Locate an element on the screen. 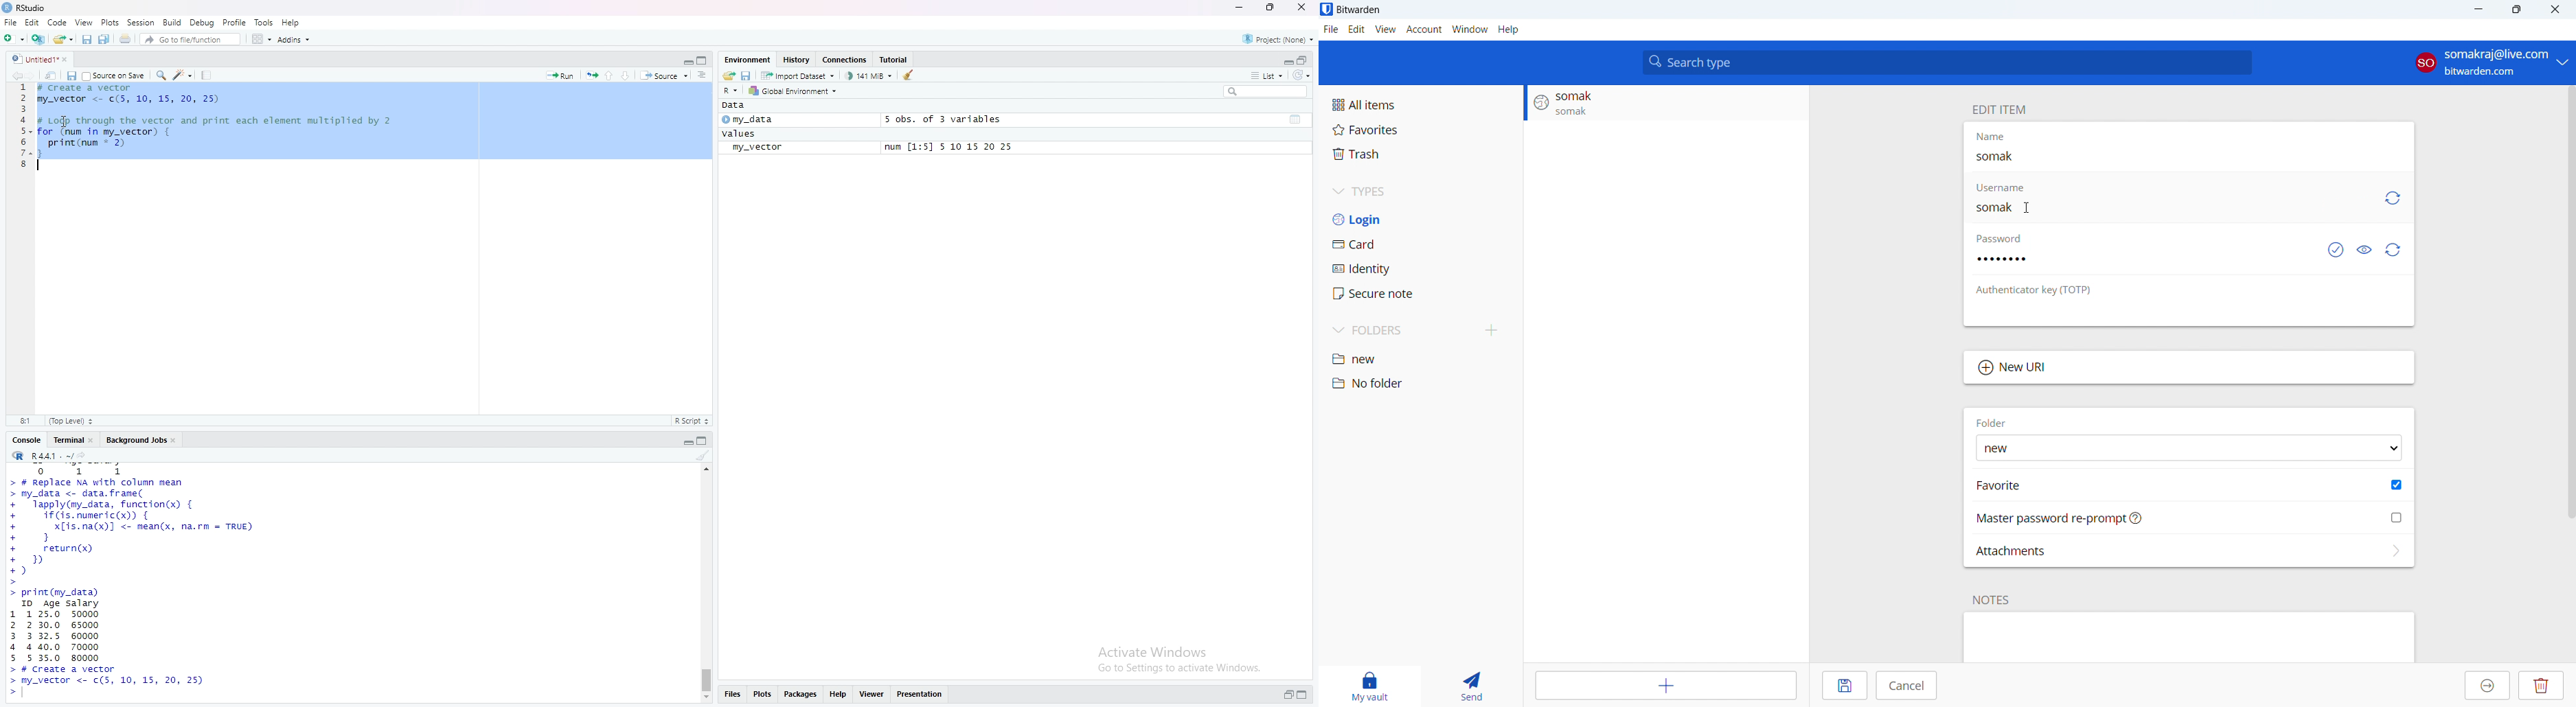  text curser is located at coordinates (27, 693).